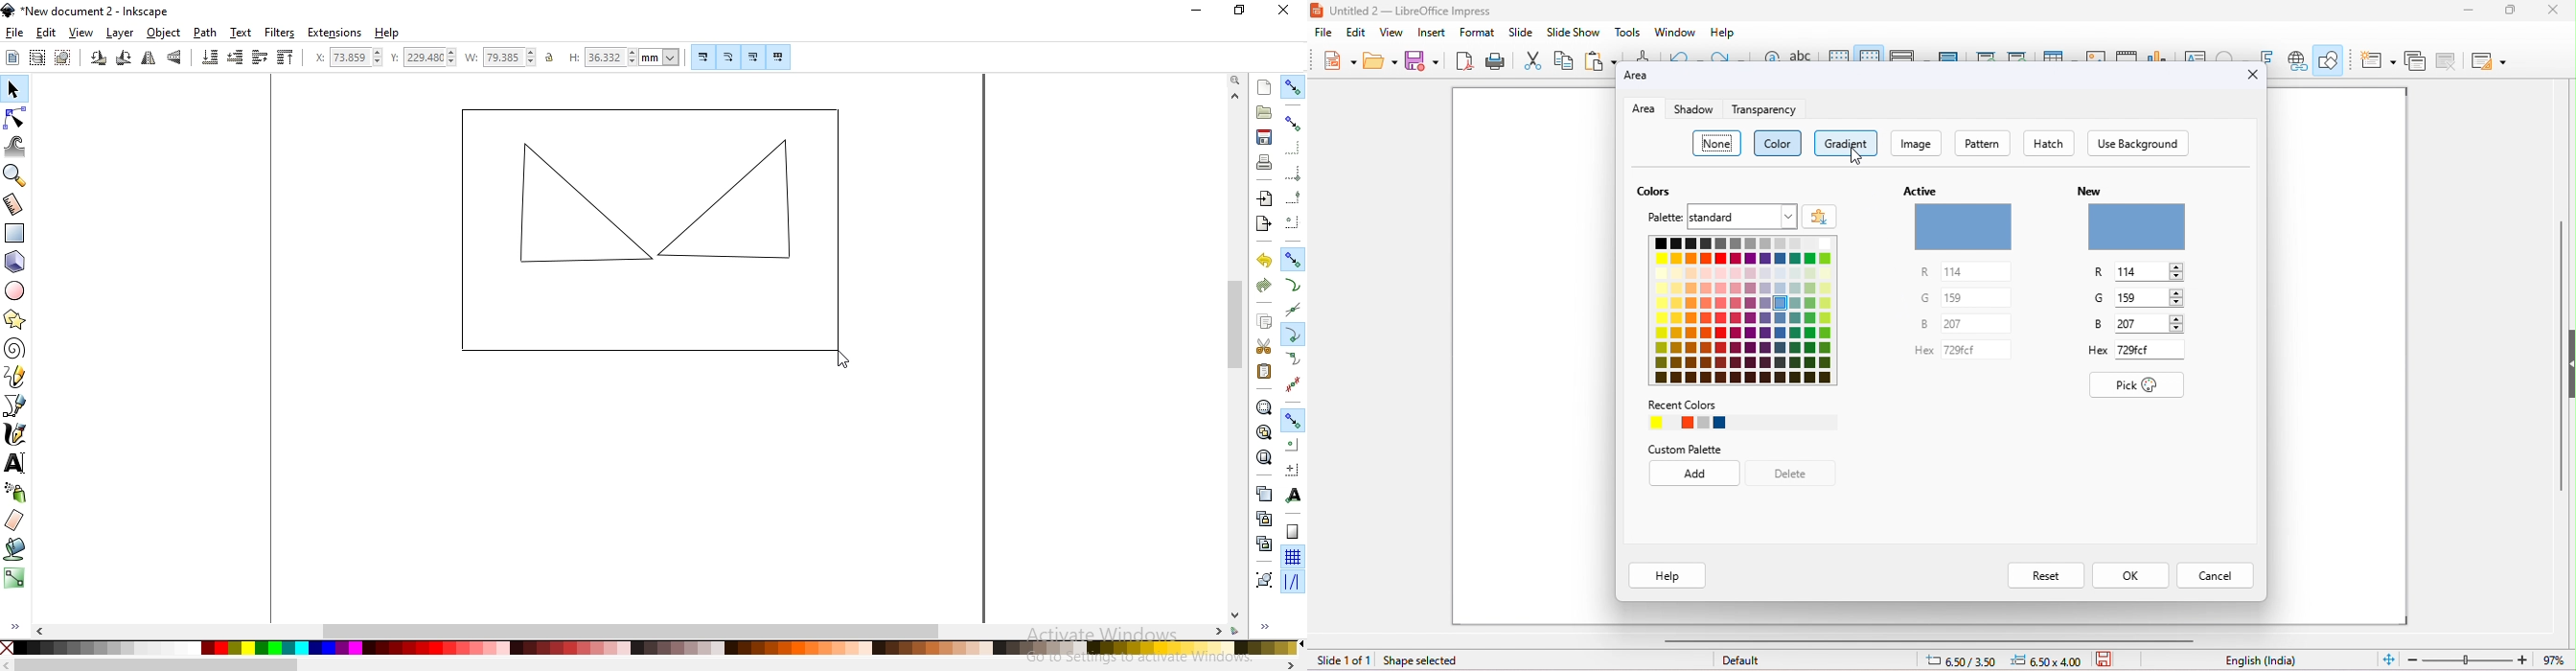  What do you see at coordinates (1779, 143) in the screenshot?
I see `colorr` at bounding box center [1779, 143].